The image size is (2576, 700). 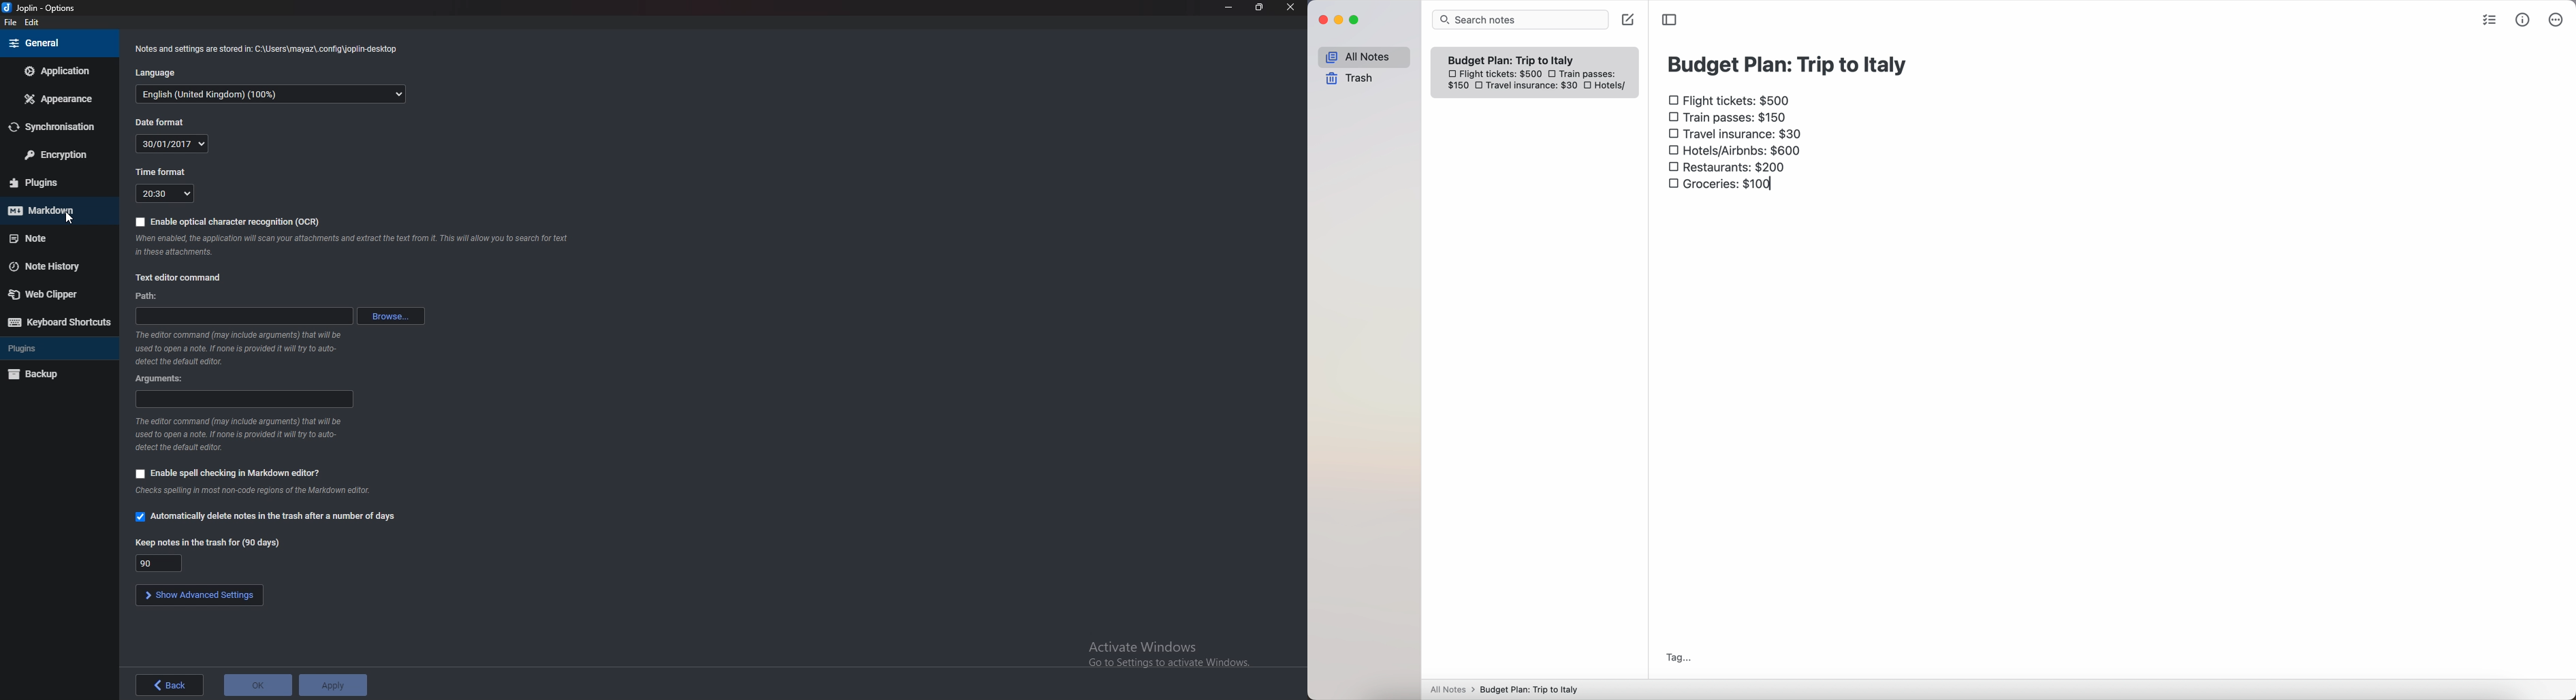 What do you see at coordinates (165, 194) in the screenshot?
I see `Time format` at bounding box center [165, 194].